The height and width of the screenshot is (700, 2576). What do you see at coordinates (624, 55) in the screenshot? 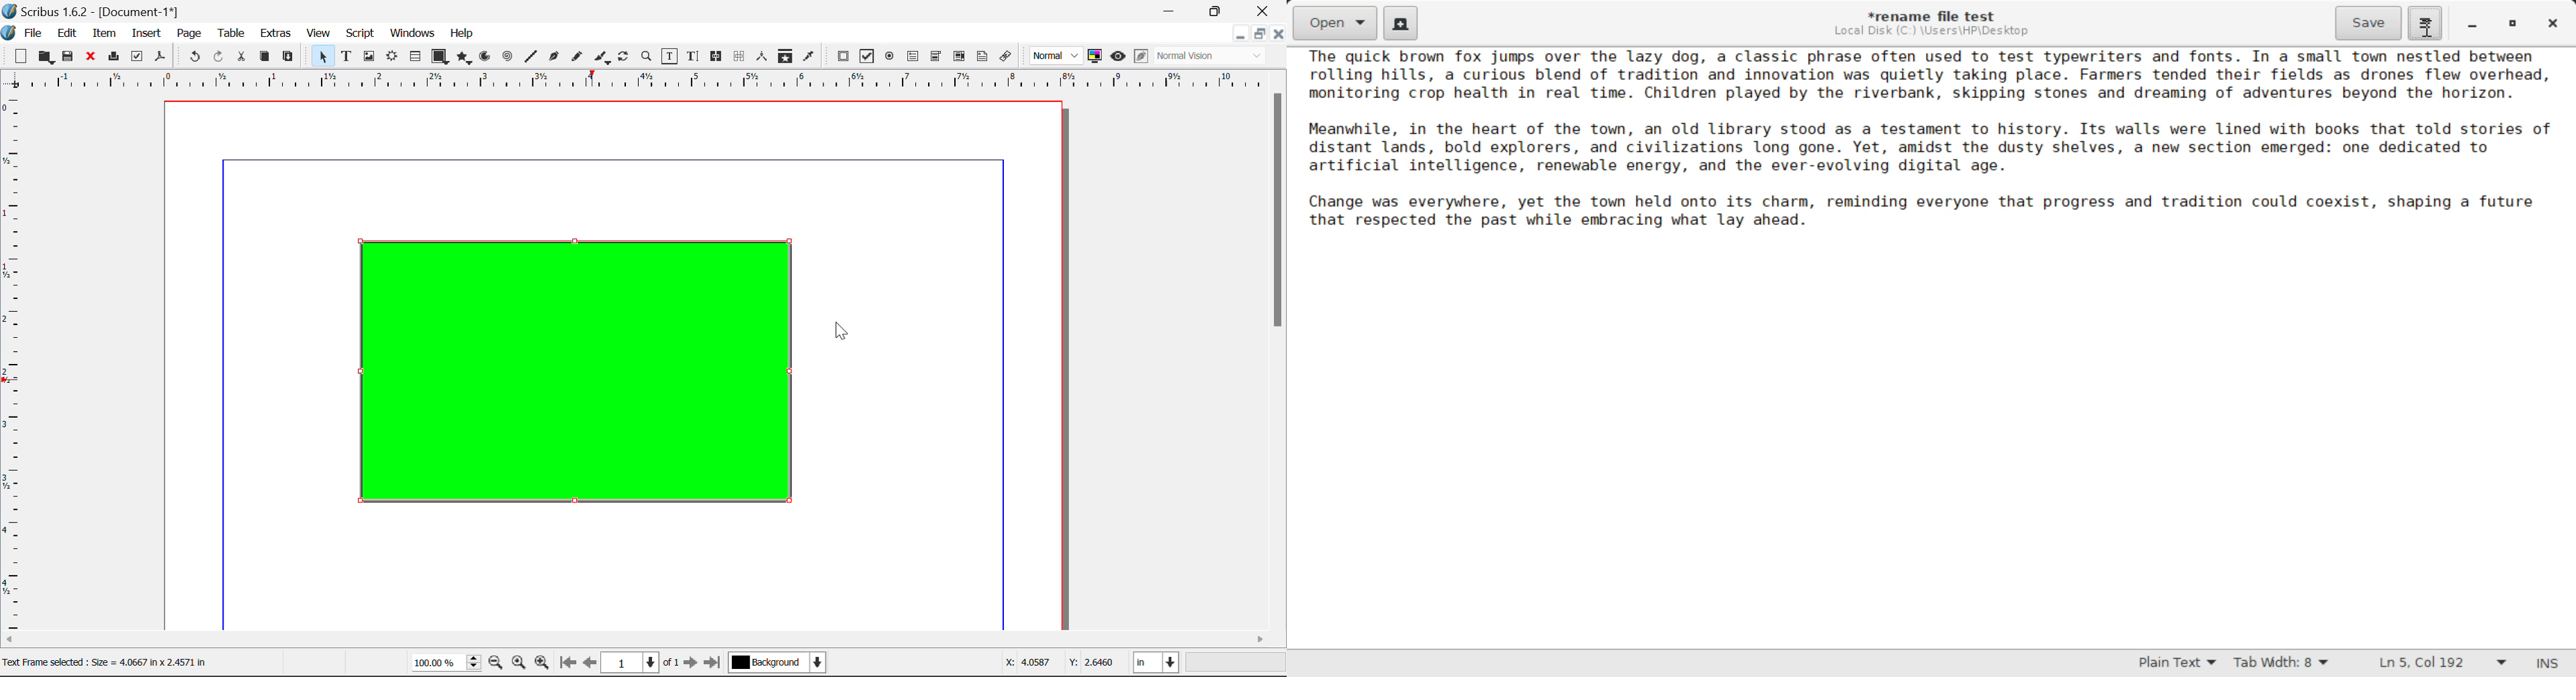
I see `Rotate` at bounding box center [624, 55].